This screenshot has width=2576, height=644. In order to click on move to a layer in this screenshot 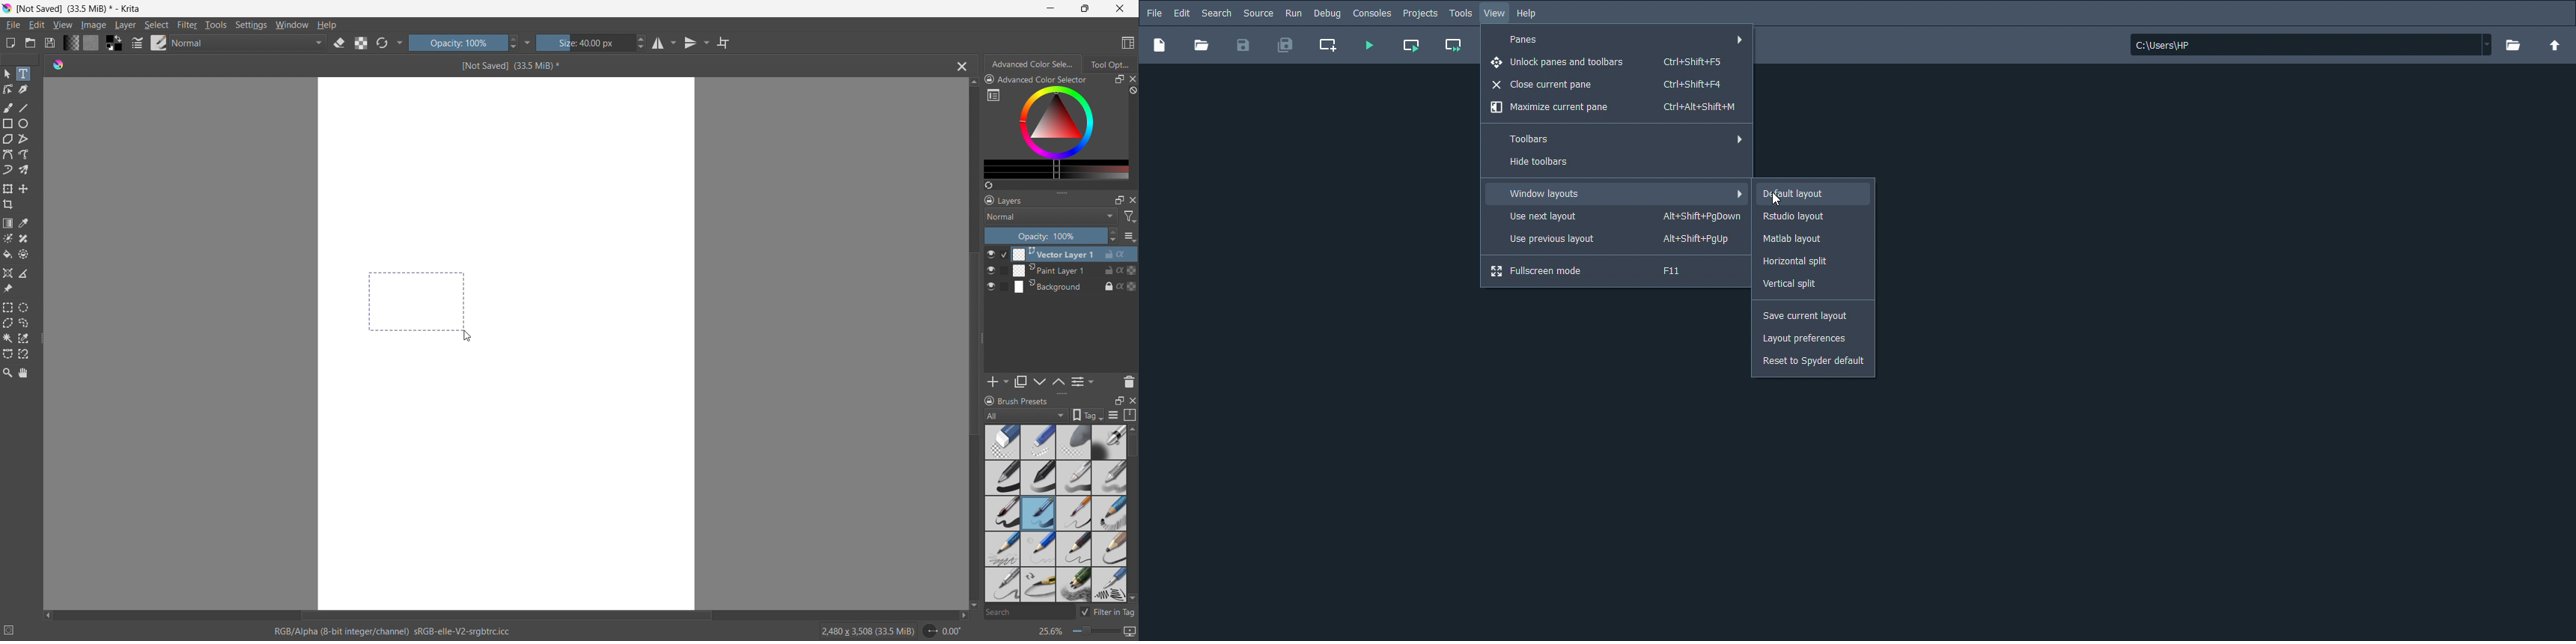, I will do `click(23, 189)`.